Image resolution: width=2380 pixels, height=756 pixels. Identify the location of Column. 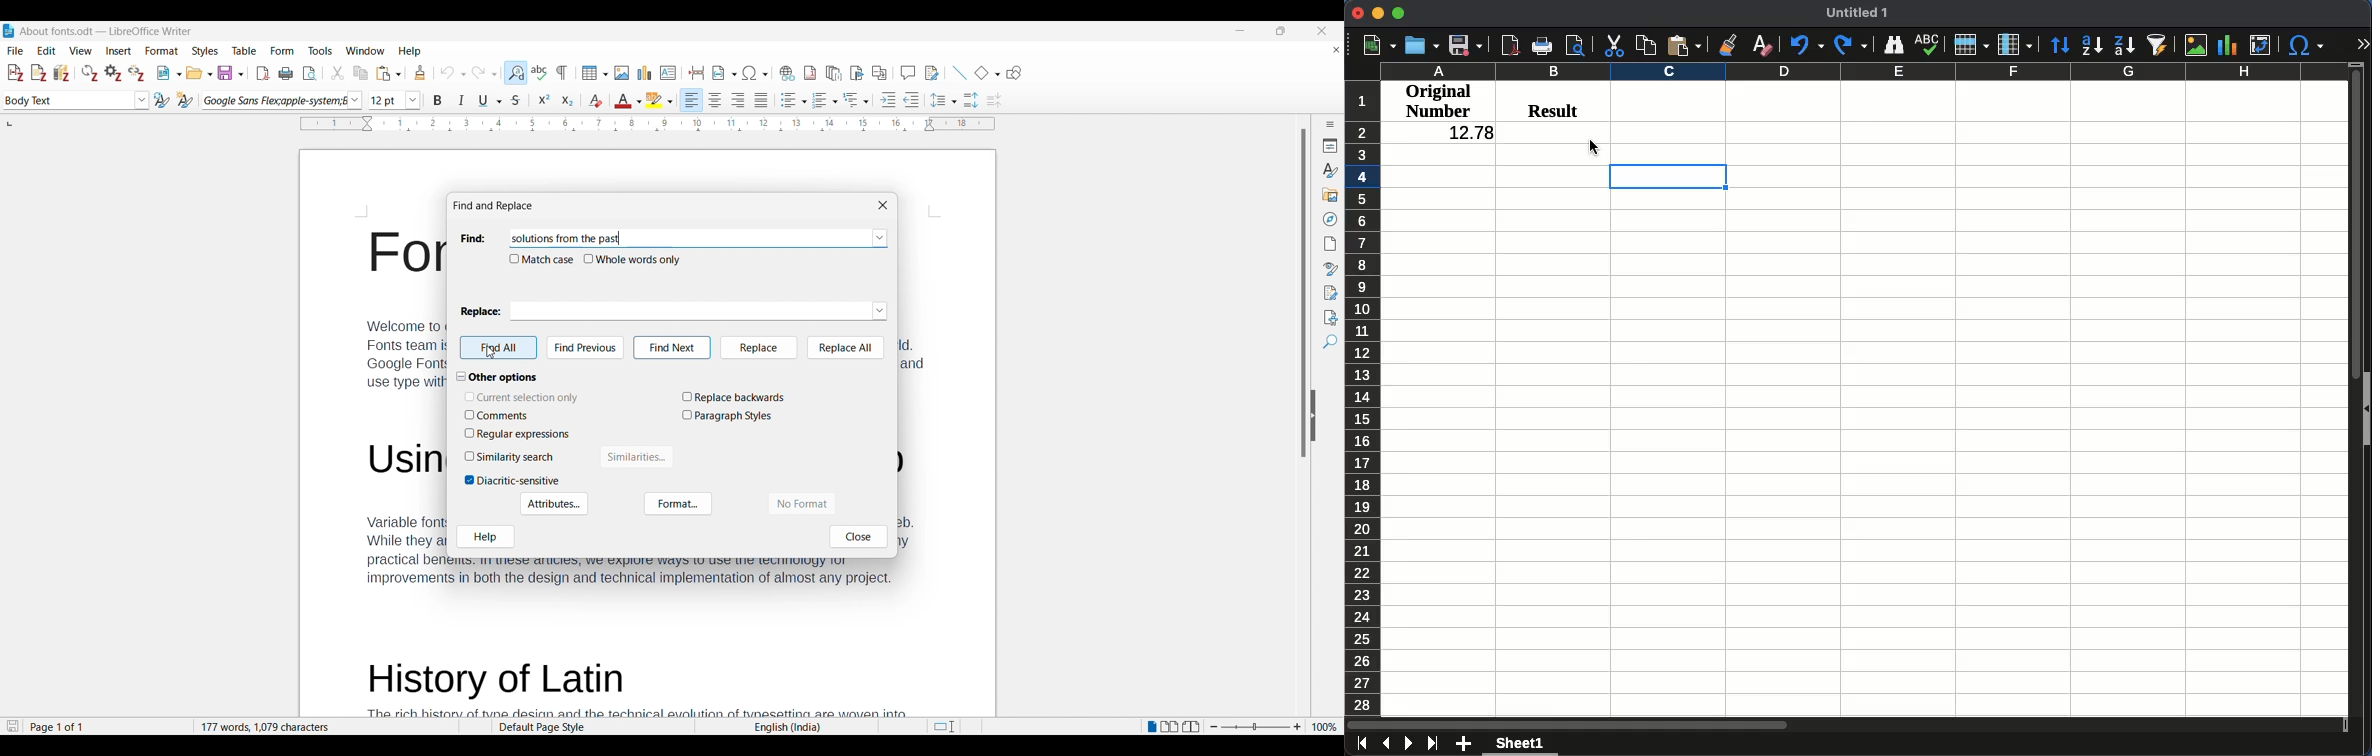
(2013, 45).